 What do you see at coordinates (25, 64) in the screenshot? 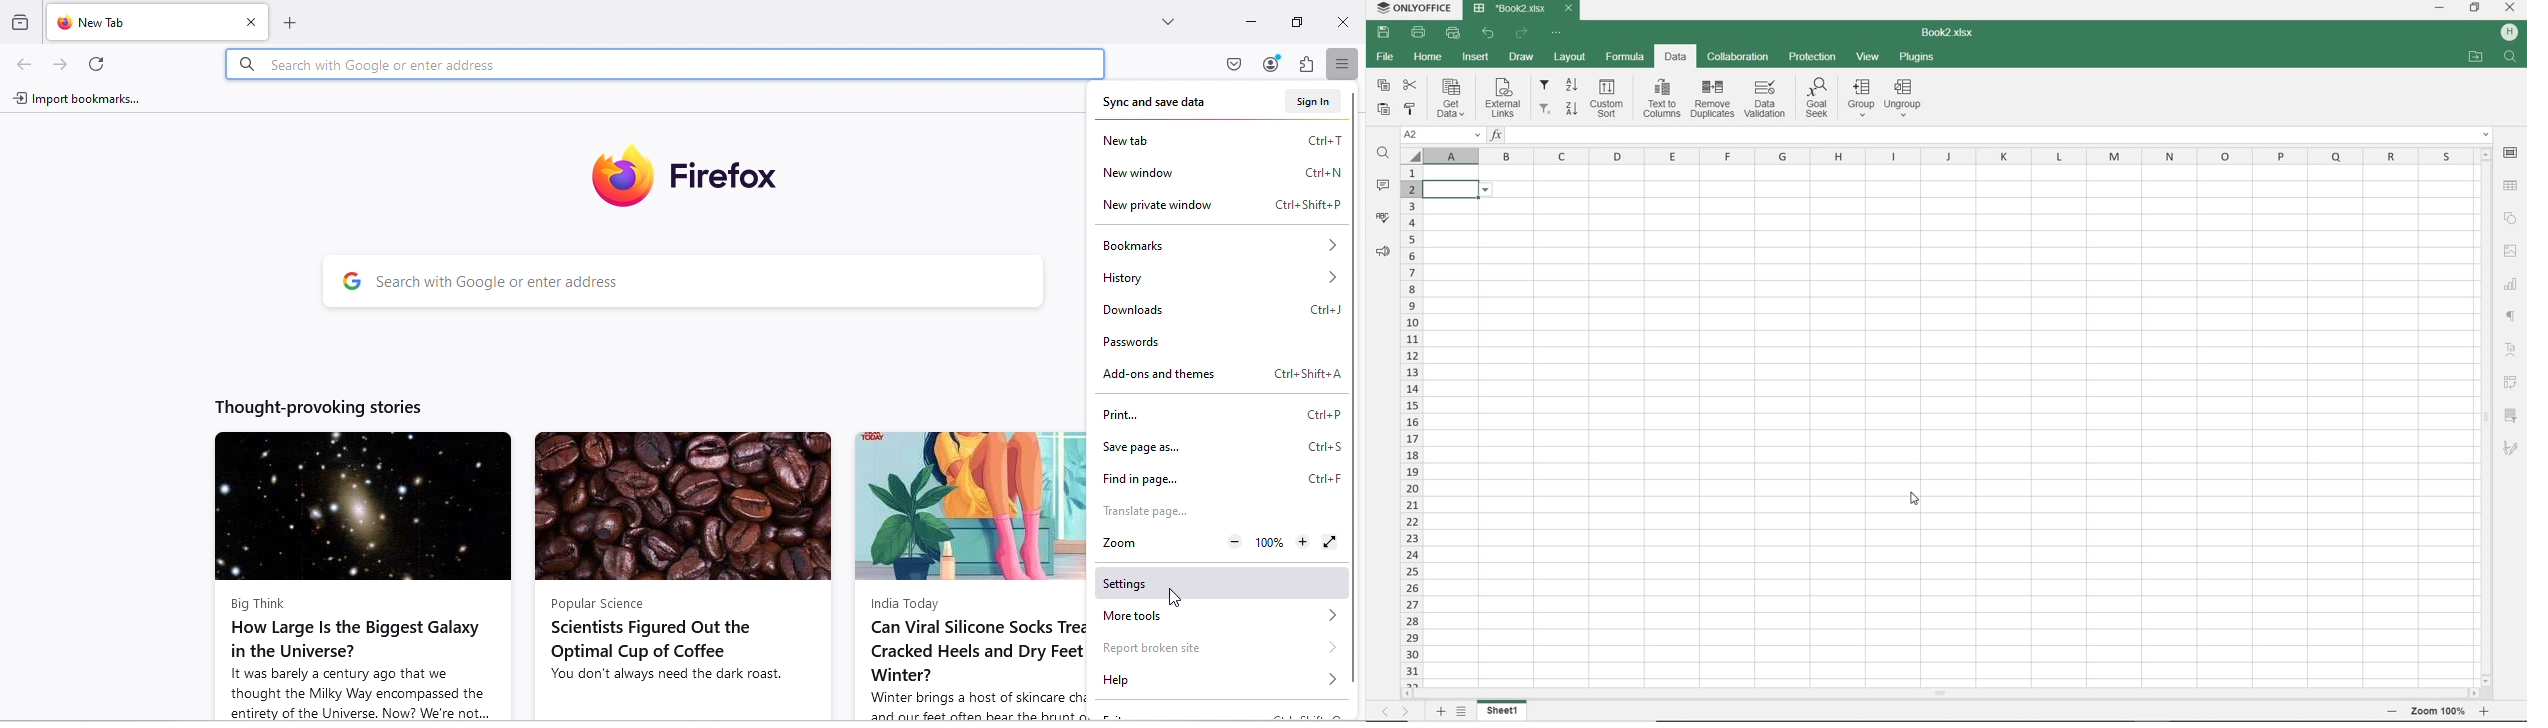
I see `Go back one page` at bounding box center [25, 64].